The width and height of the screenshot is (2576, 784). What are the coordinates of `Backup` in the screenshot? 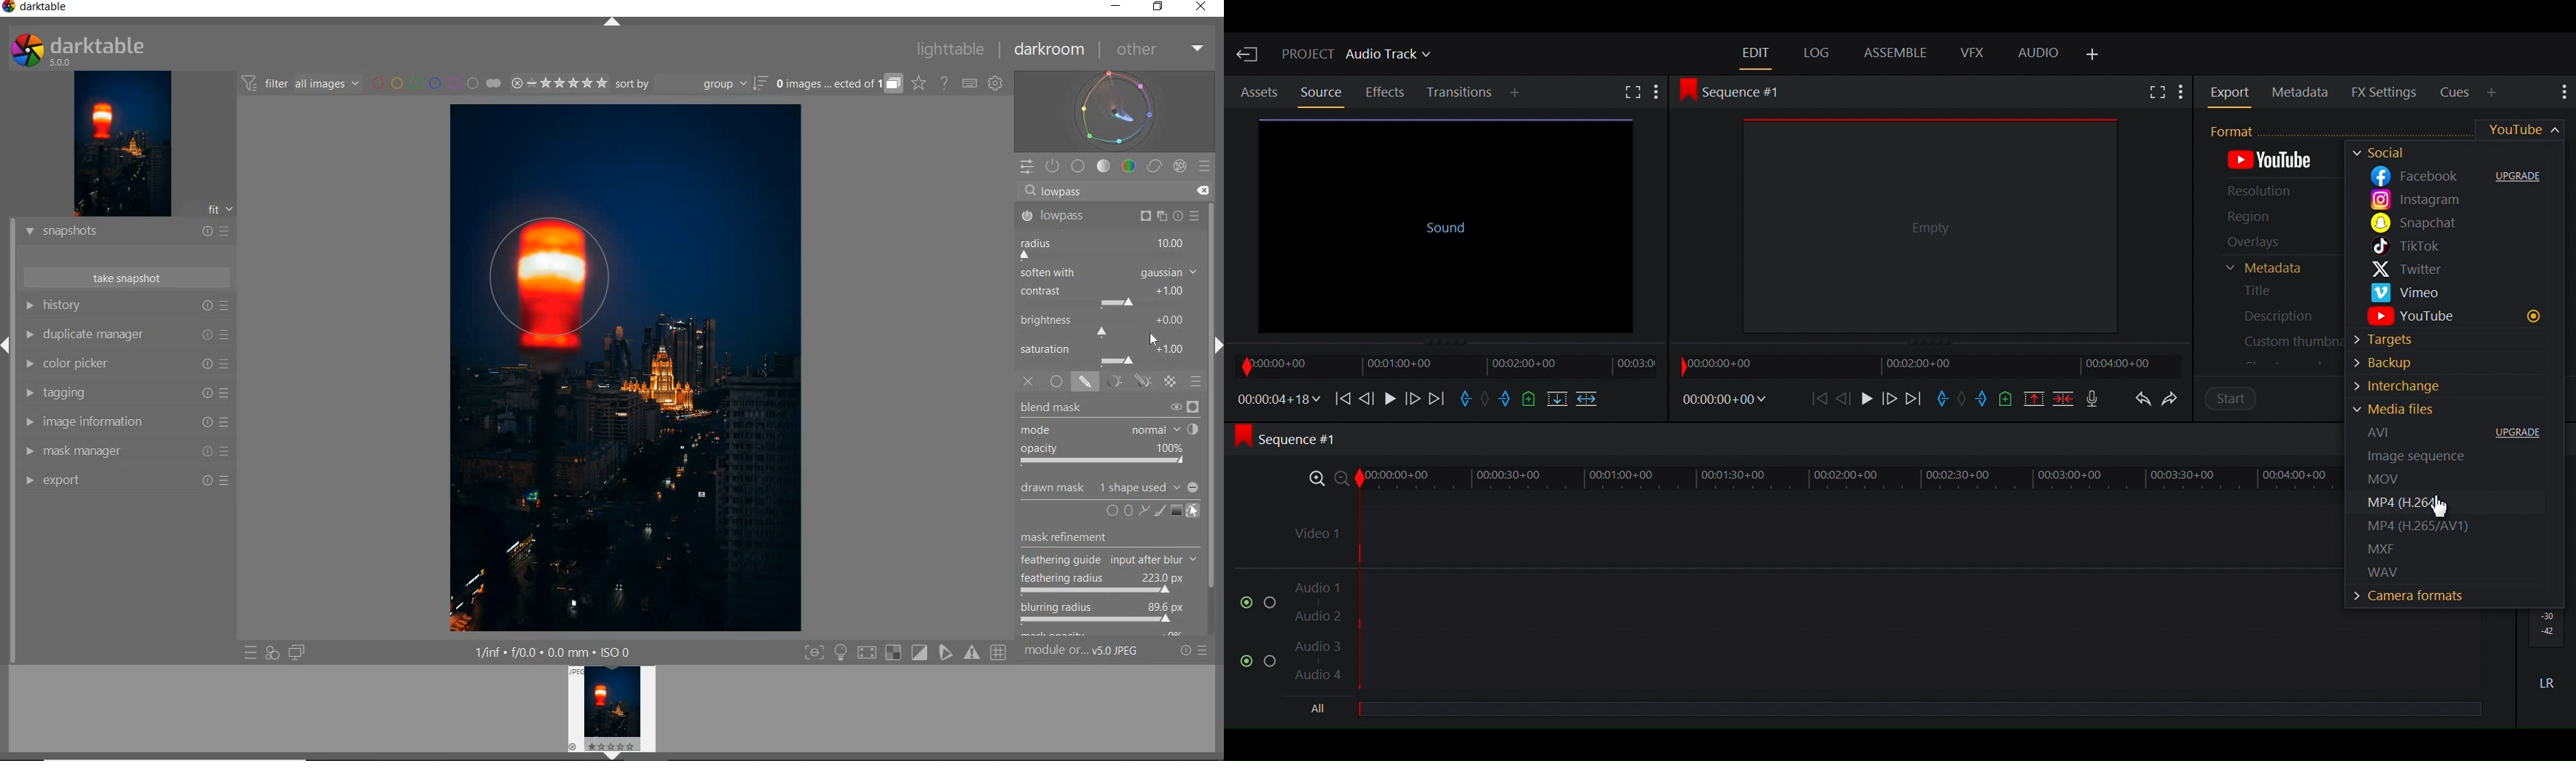 It's located at (2450, 364).